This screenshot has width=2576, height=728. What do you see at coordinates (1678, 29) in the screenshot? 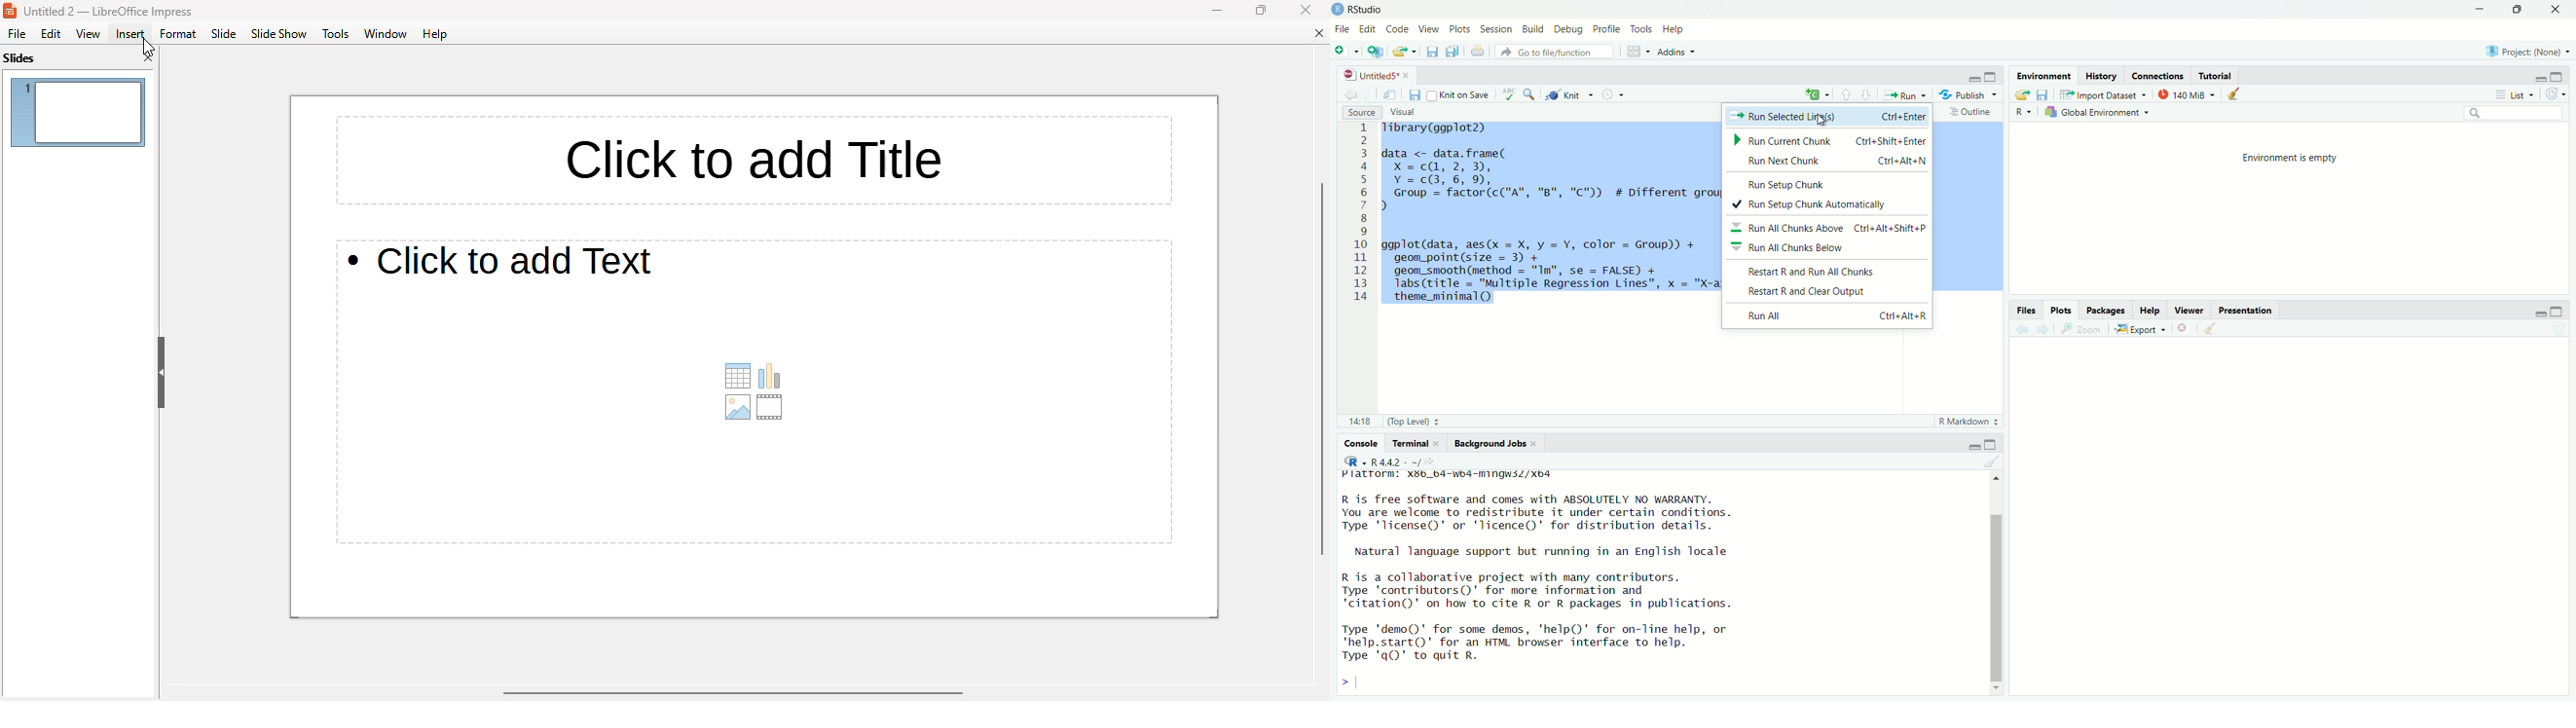
I see `Help` at bounding box center [1678, 29].